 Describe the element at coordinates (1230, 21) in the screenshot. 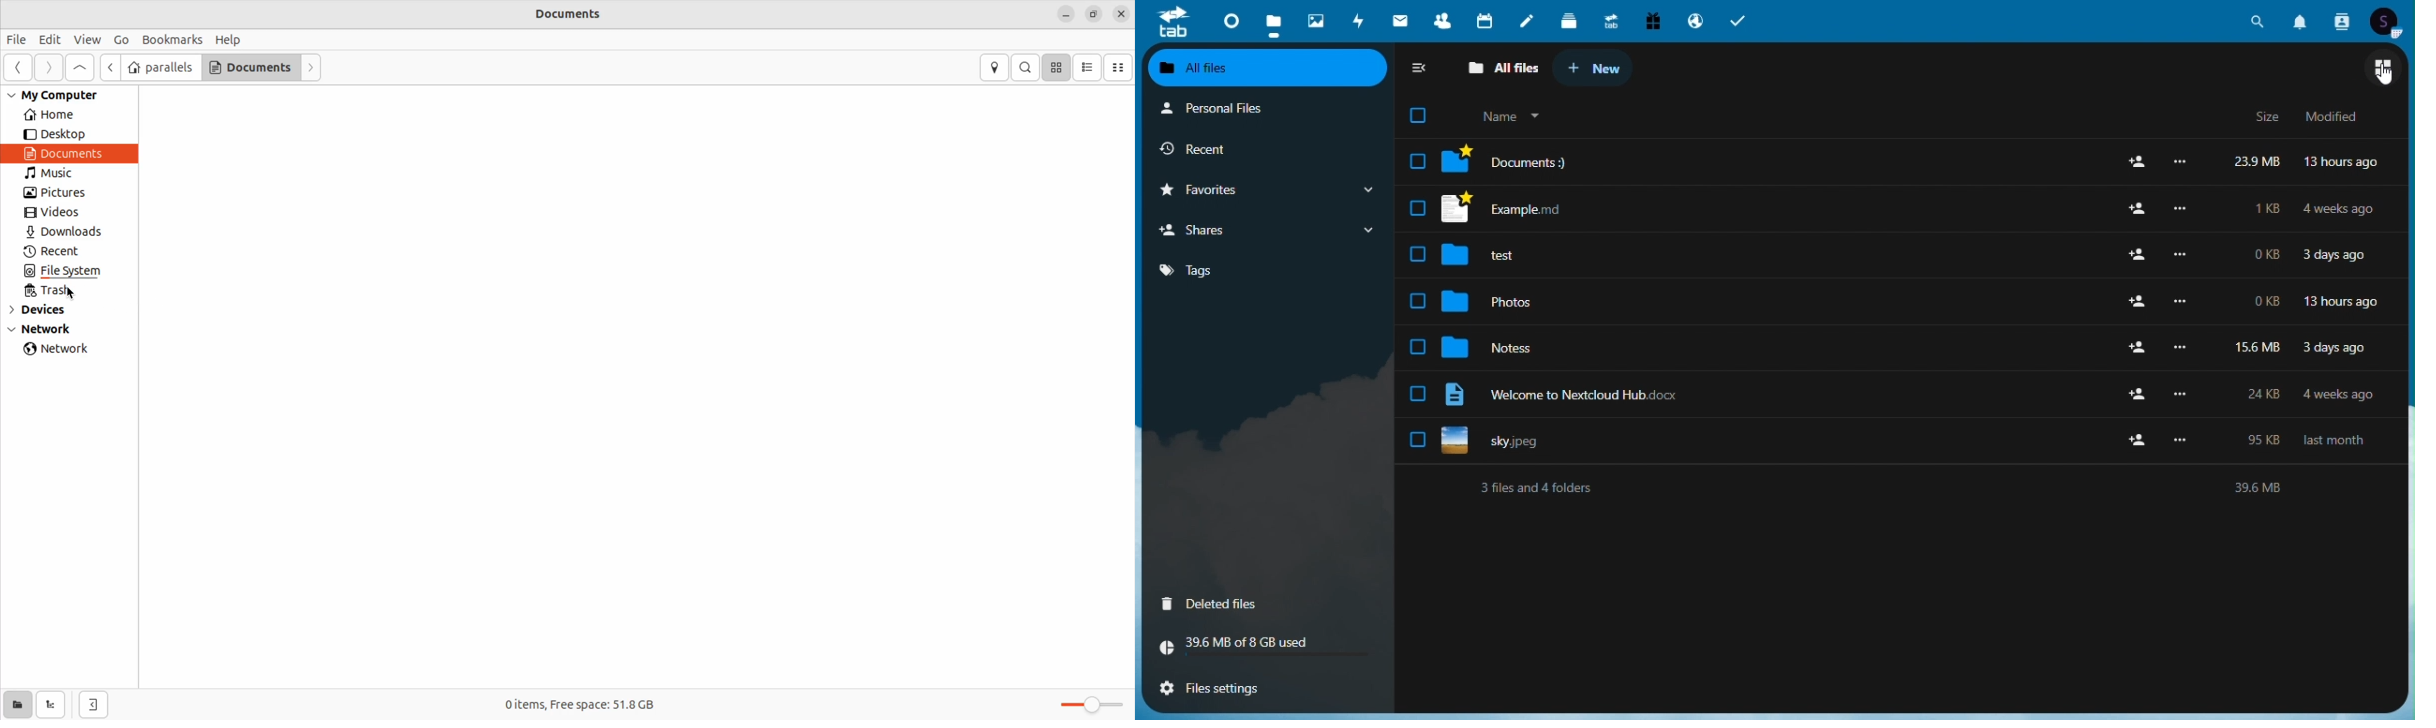

I see `dashboard` at that location.